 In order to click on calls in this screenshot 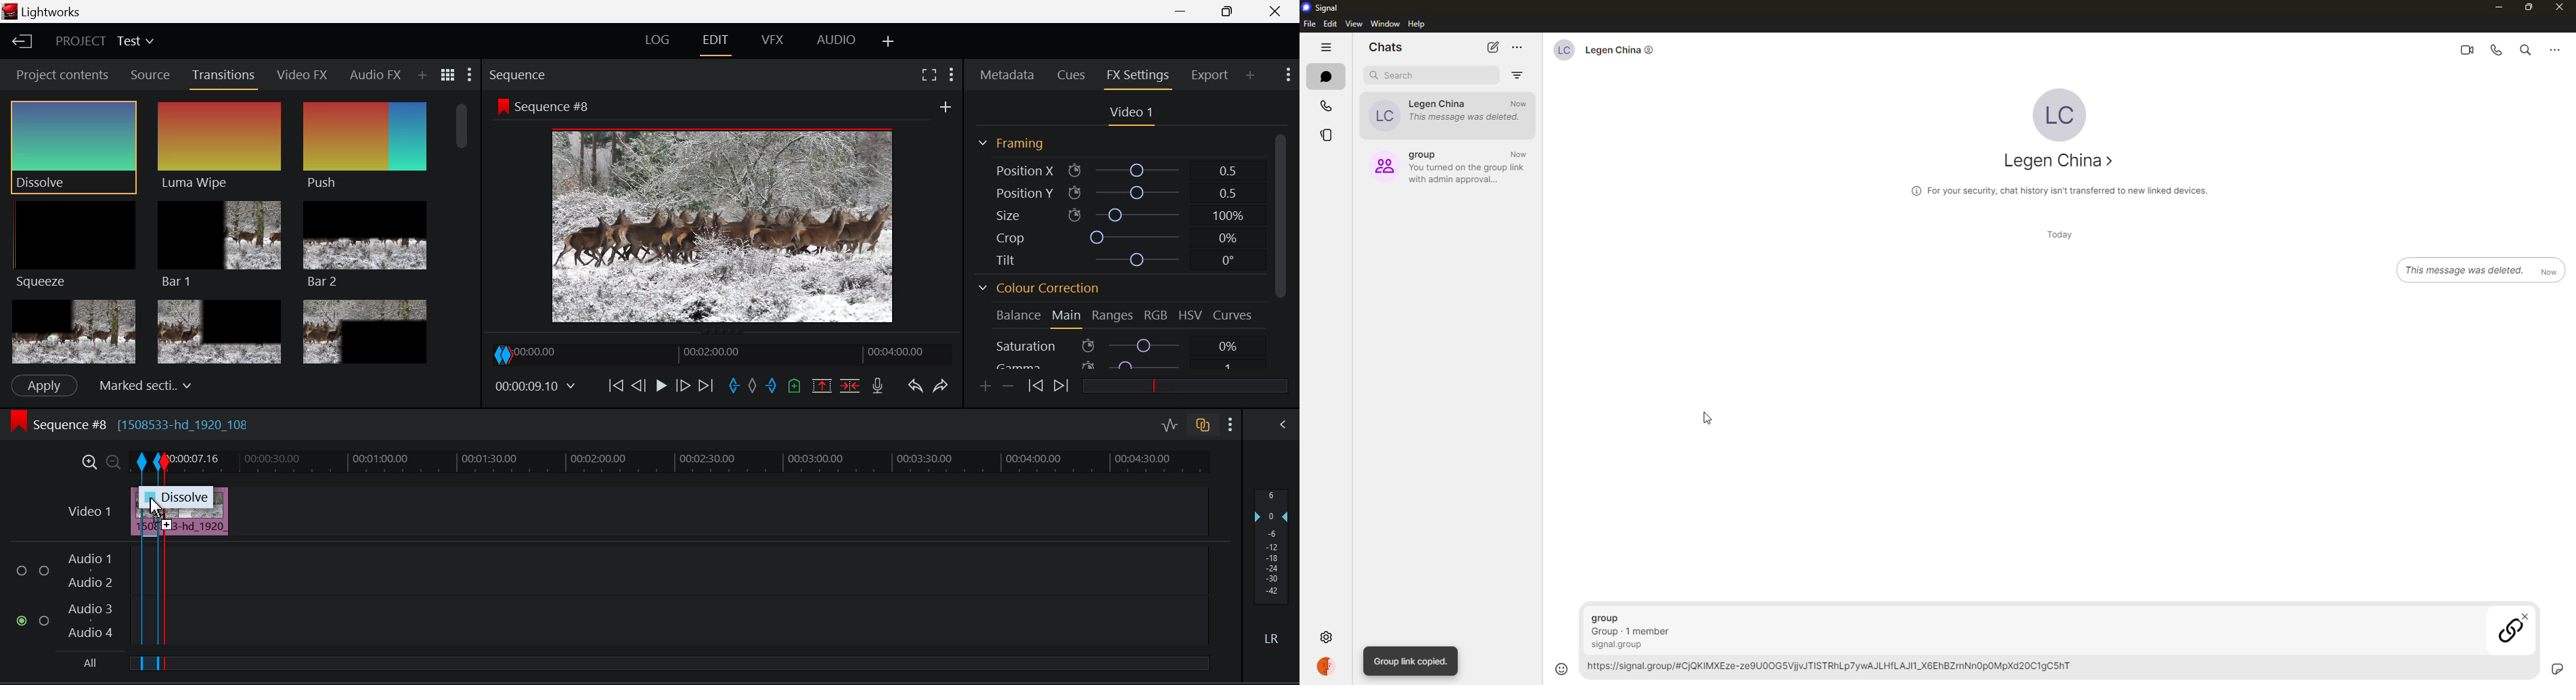, I will do `click(1327, 106)`.